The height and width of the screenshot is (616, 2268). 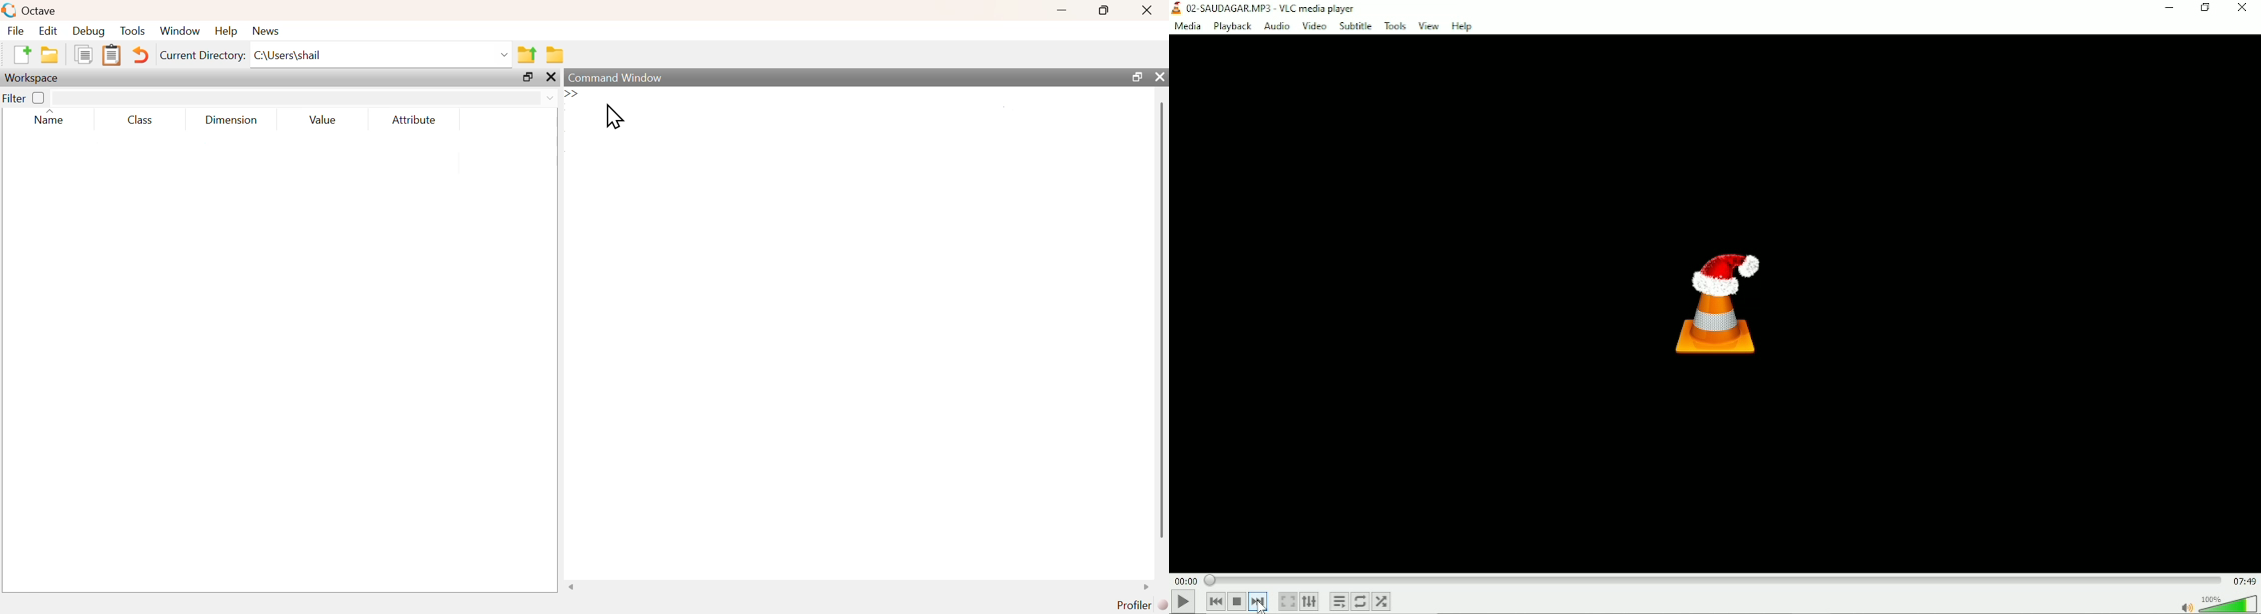 What do you see at coordinates (84, 55) in the screenshot?
I see `Duplicate` at bounding box center [84, 55].